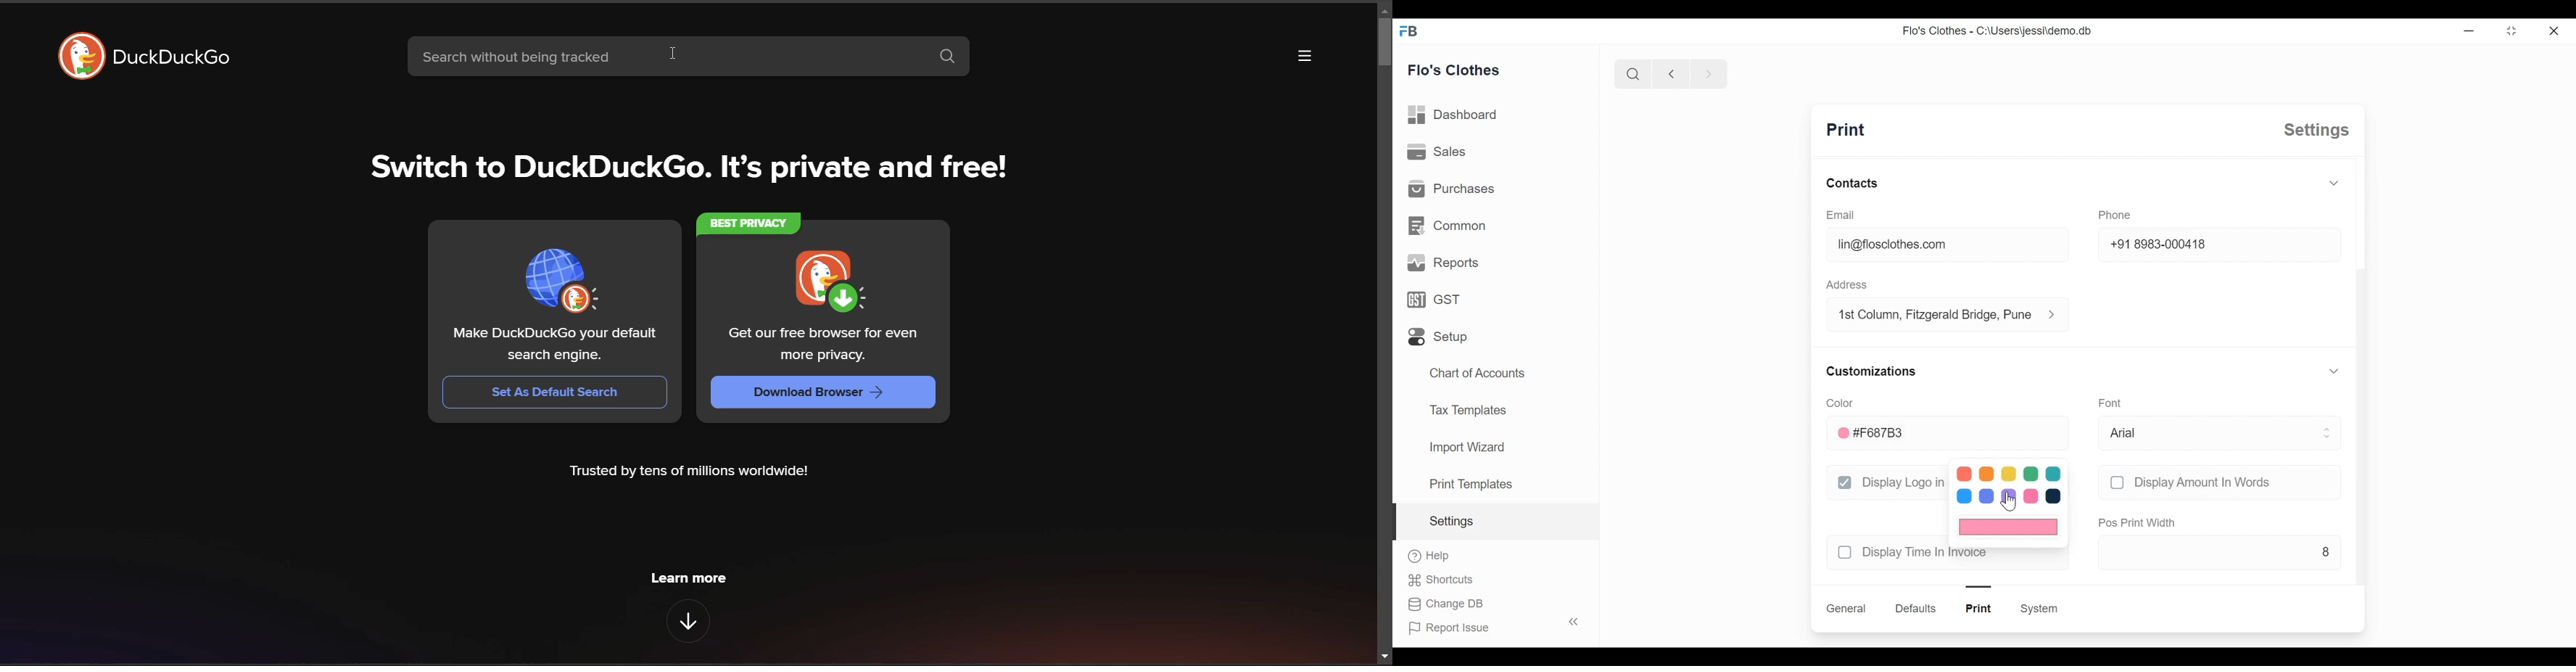 This screenshot has height=672, width=2576. Describe the element at coordinates (2056, 314) in the screenshot. I see `address information` at that location.